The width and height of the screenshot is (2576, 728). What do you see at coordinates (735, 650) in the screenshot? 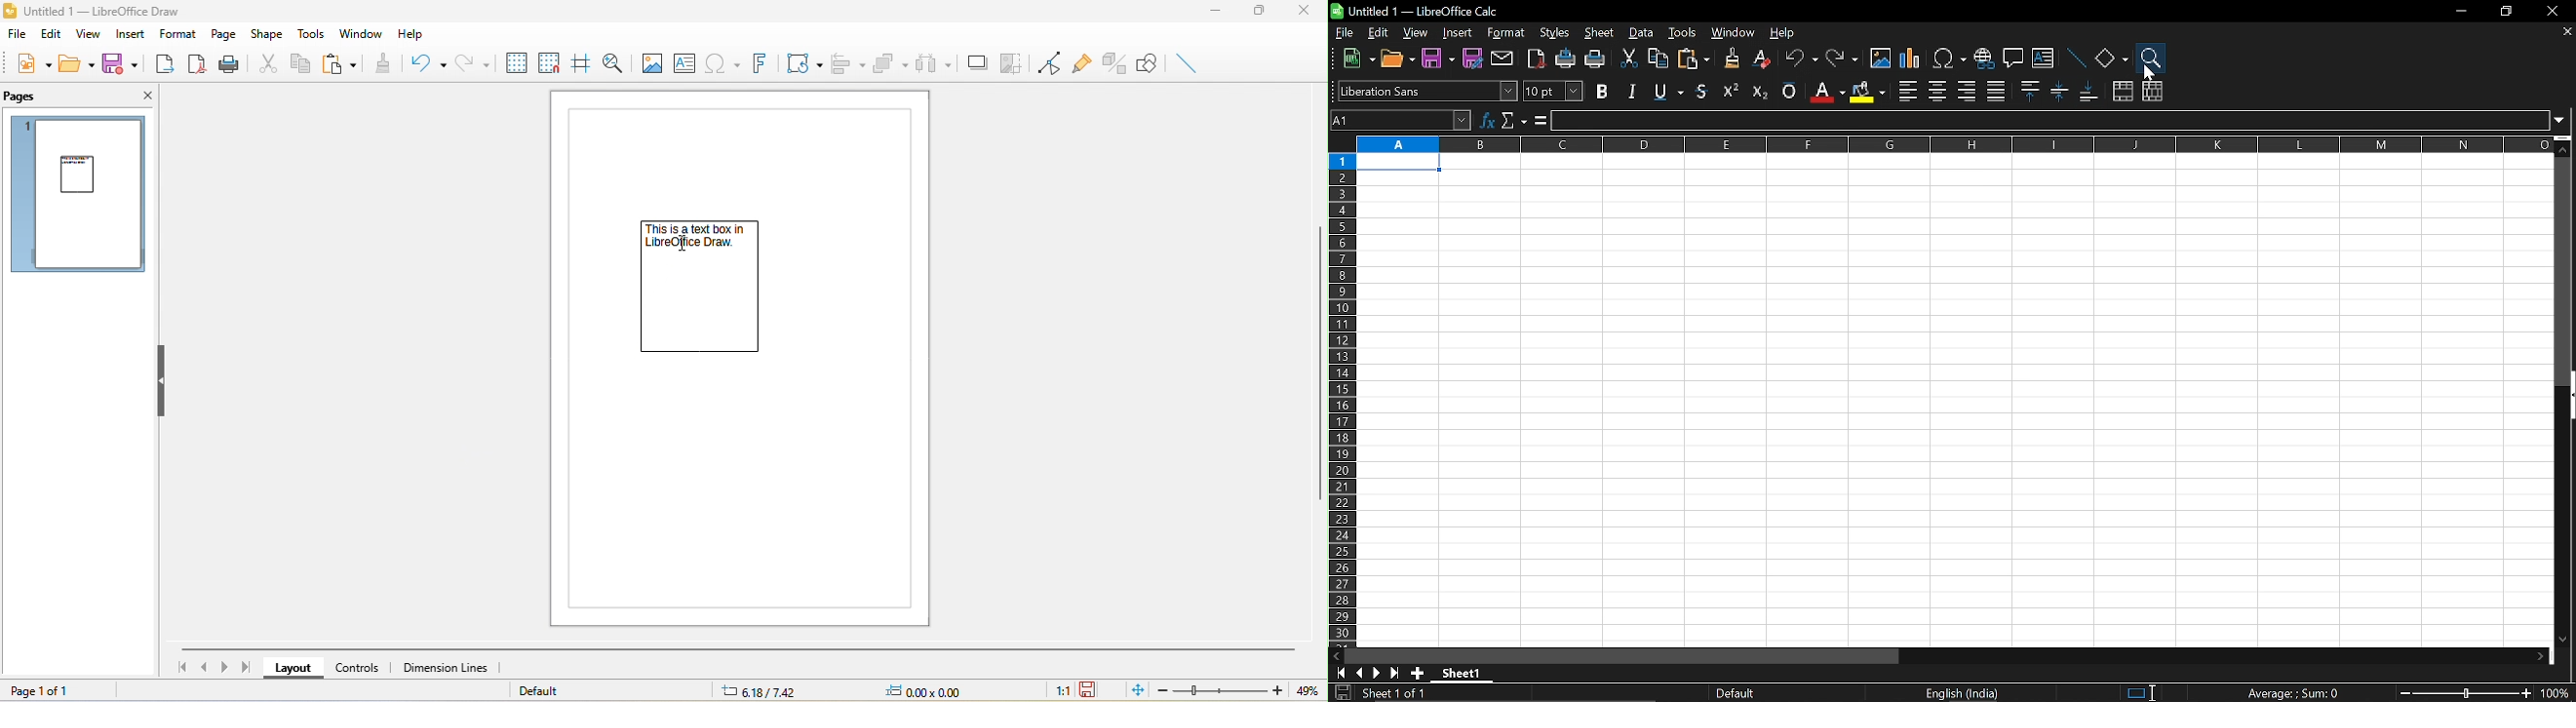
I see `horizontal scroll bar` at bounding box center [735, 650].